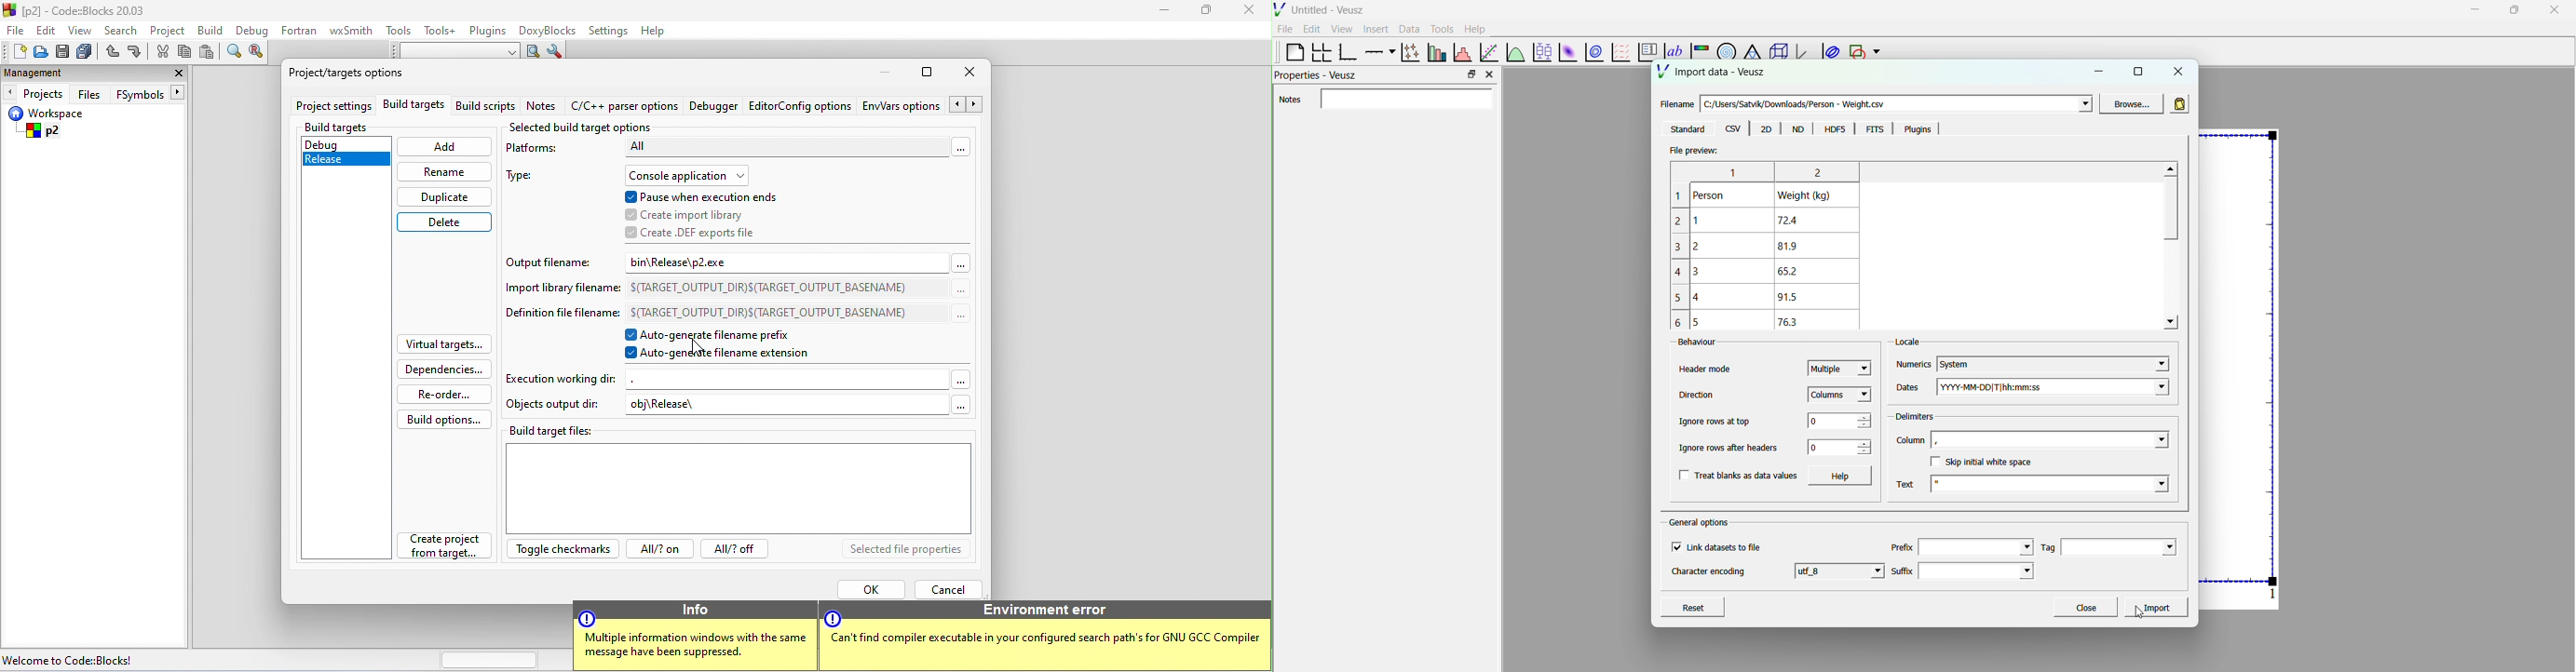 This screenshot has width=2576, height=672. I want to click on plot a vector table, so click(1619, 52).